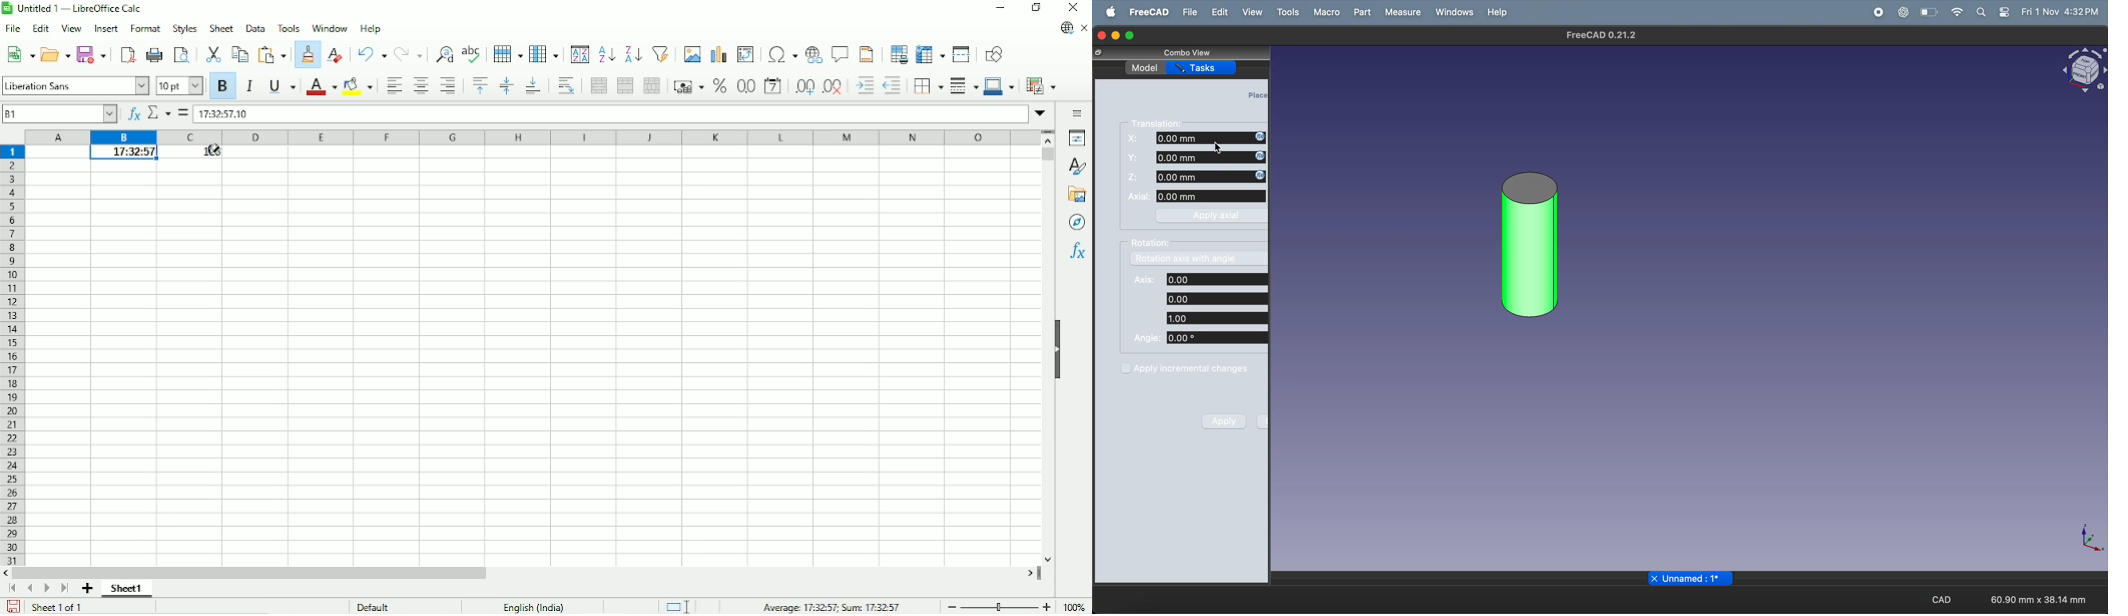 Image resolution: width=2128 pixels, height=616 pixels. Describe the element at coordinates (1221, 422) in the screenshot. I see `apply` at that location.